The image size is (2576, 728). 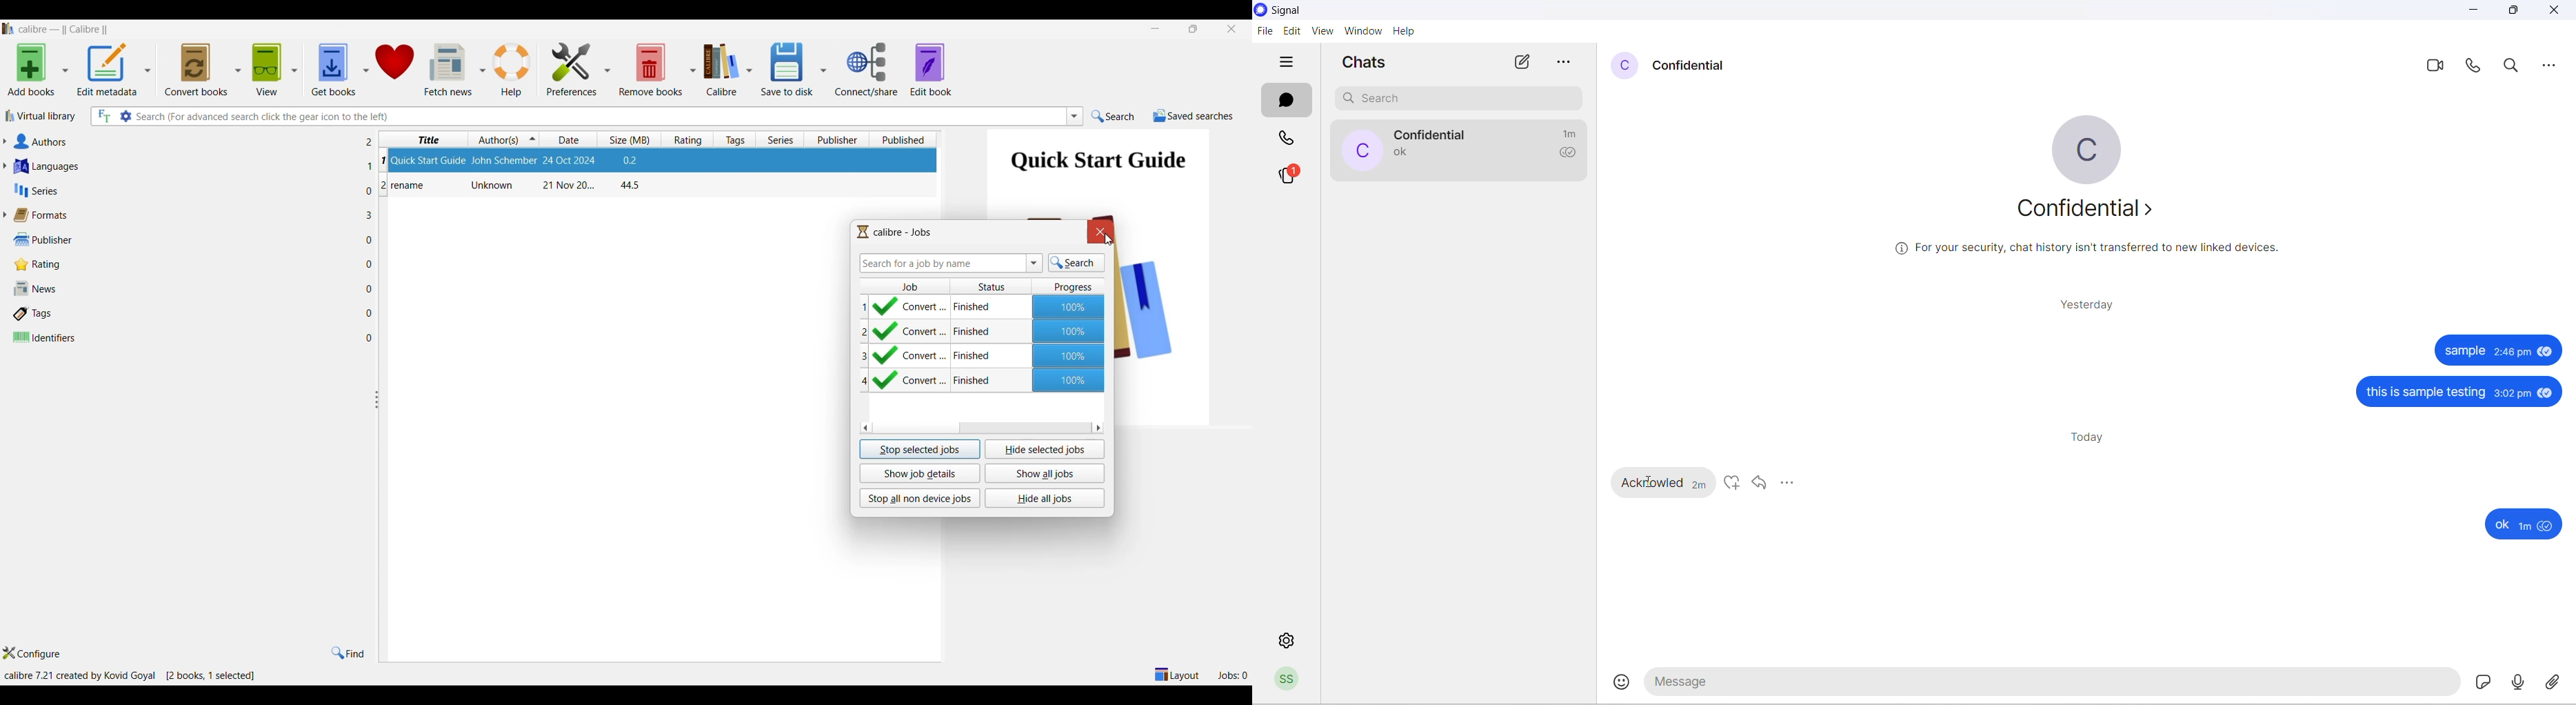 I want to click on profile picture, so click(x=1361, y=149).